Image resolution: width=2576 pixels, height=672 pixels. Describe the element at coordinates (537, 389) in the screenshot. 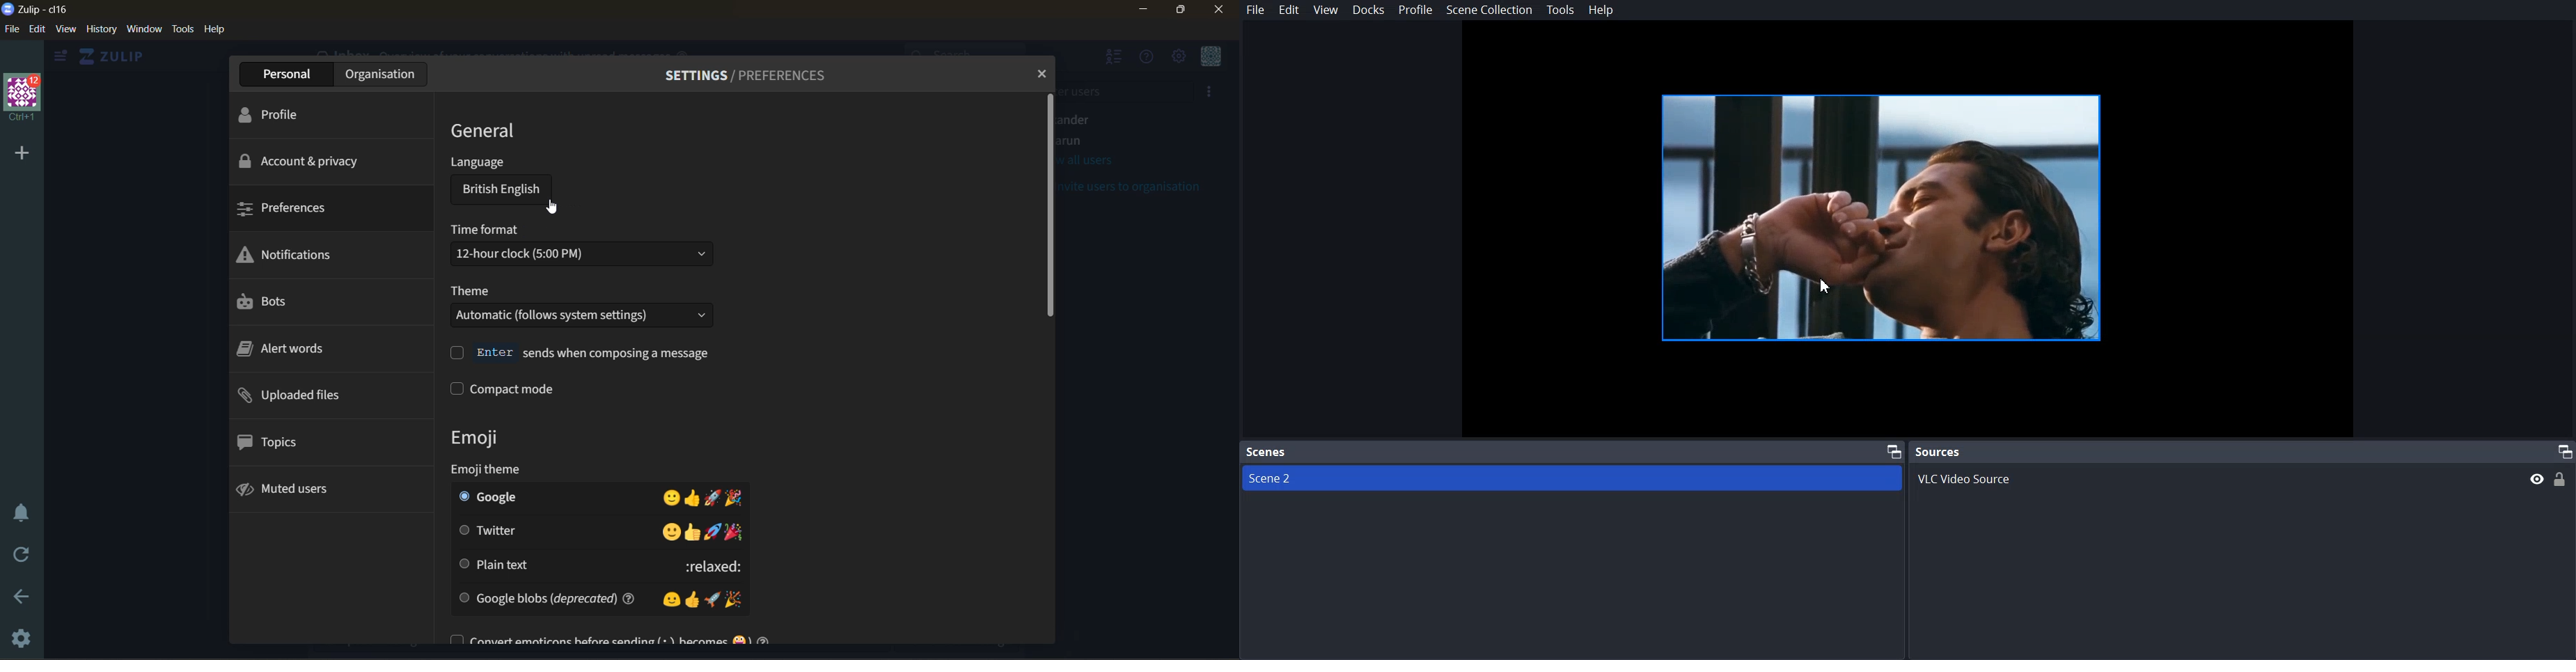

I see `compact mode` at that location.